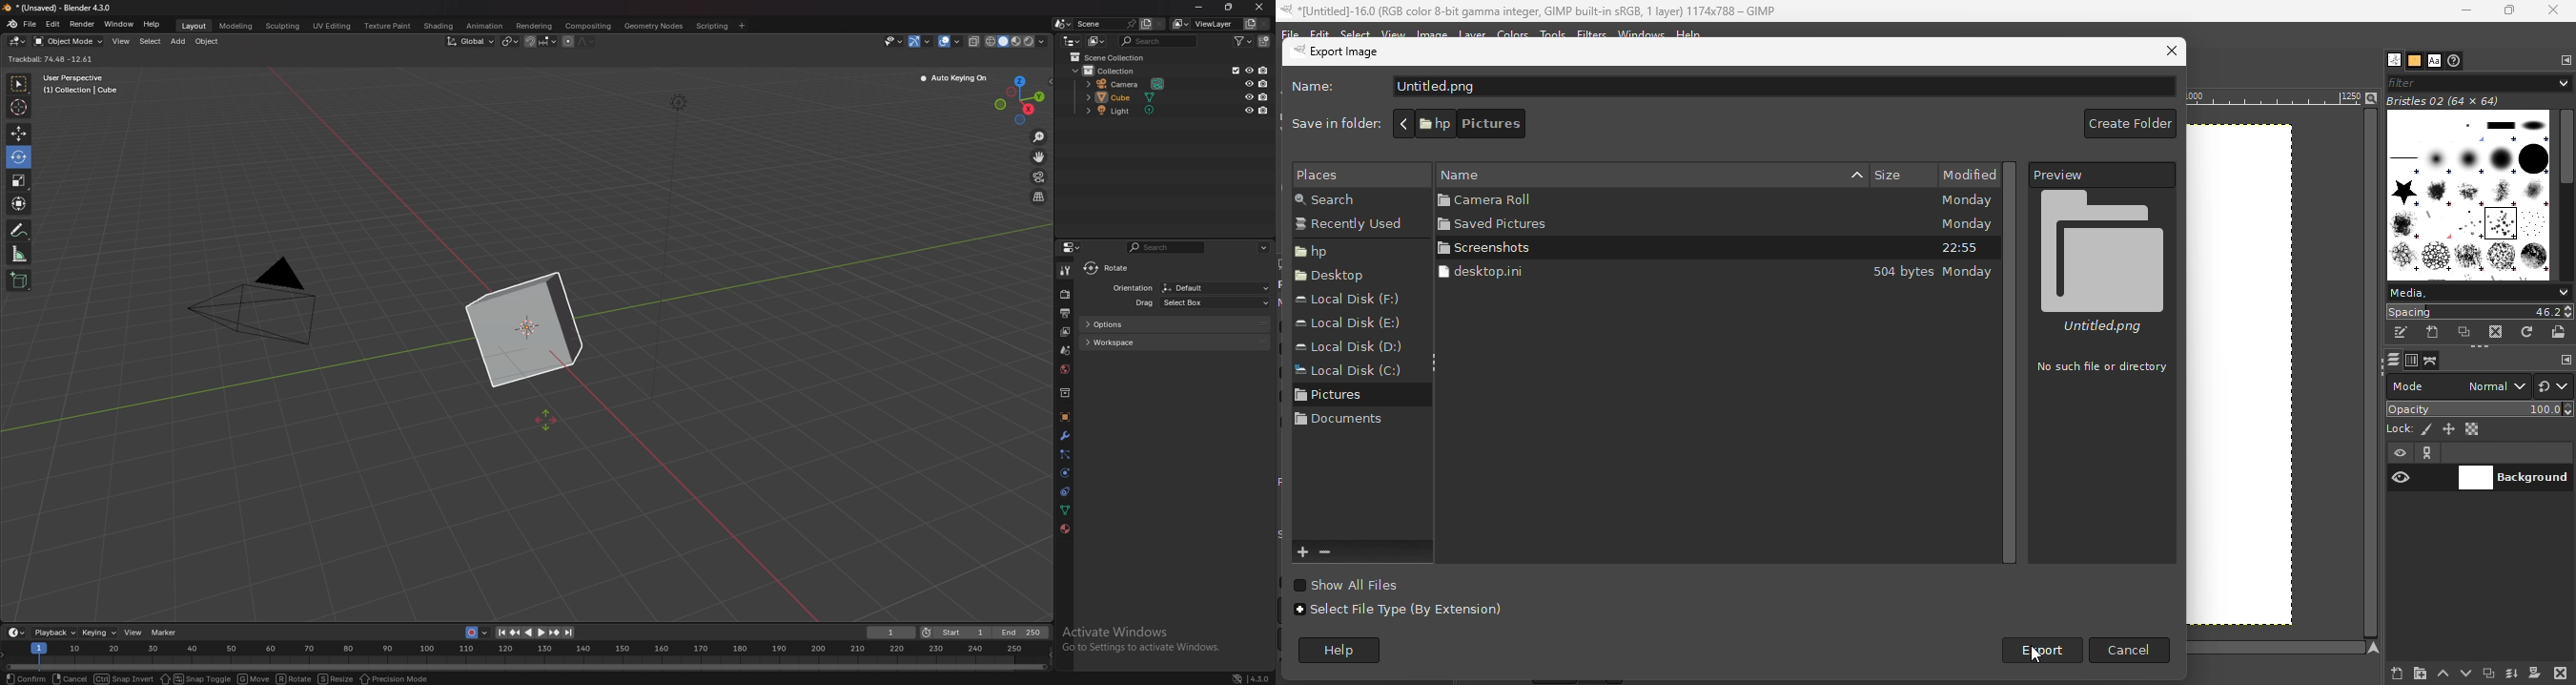 Image resolution: width=2576 pixels, height=700 pixels. What do you see at coordinates (554, 632) in the screenshot?
I see `jump to key frame` at bounding box center [554, 632].